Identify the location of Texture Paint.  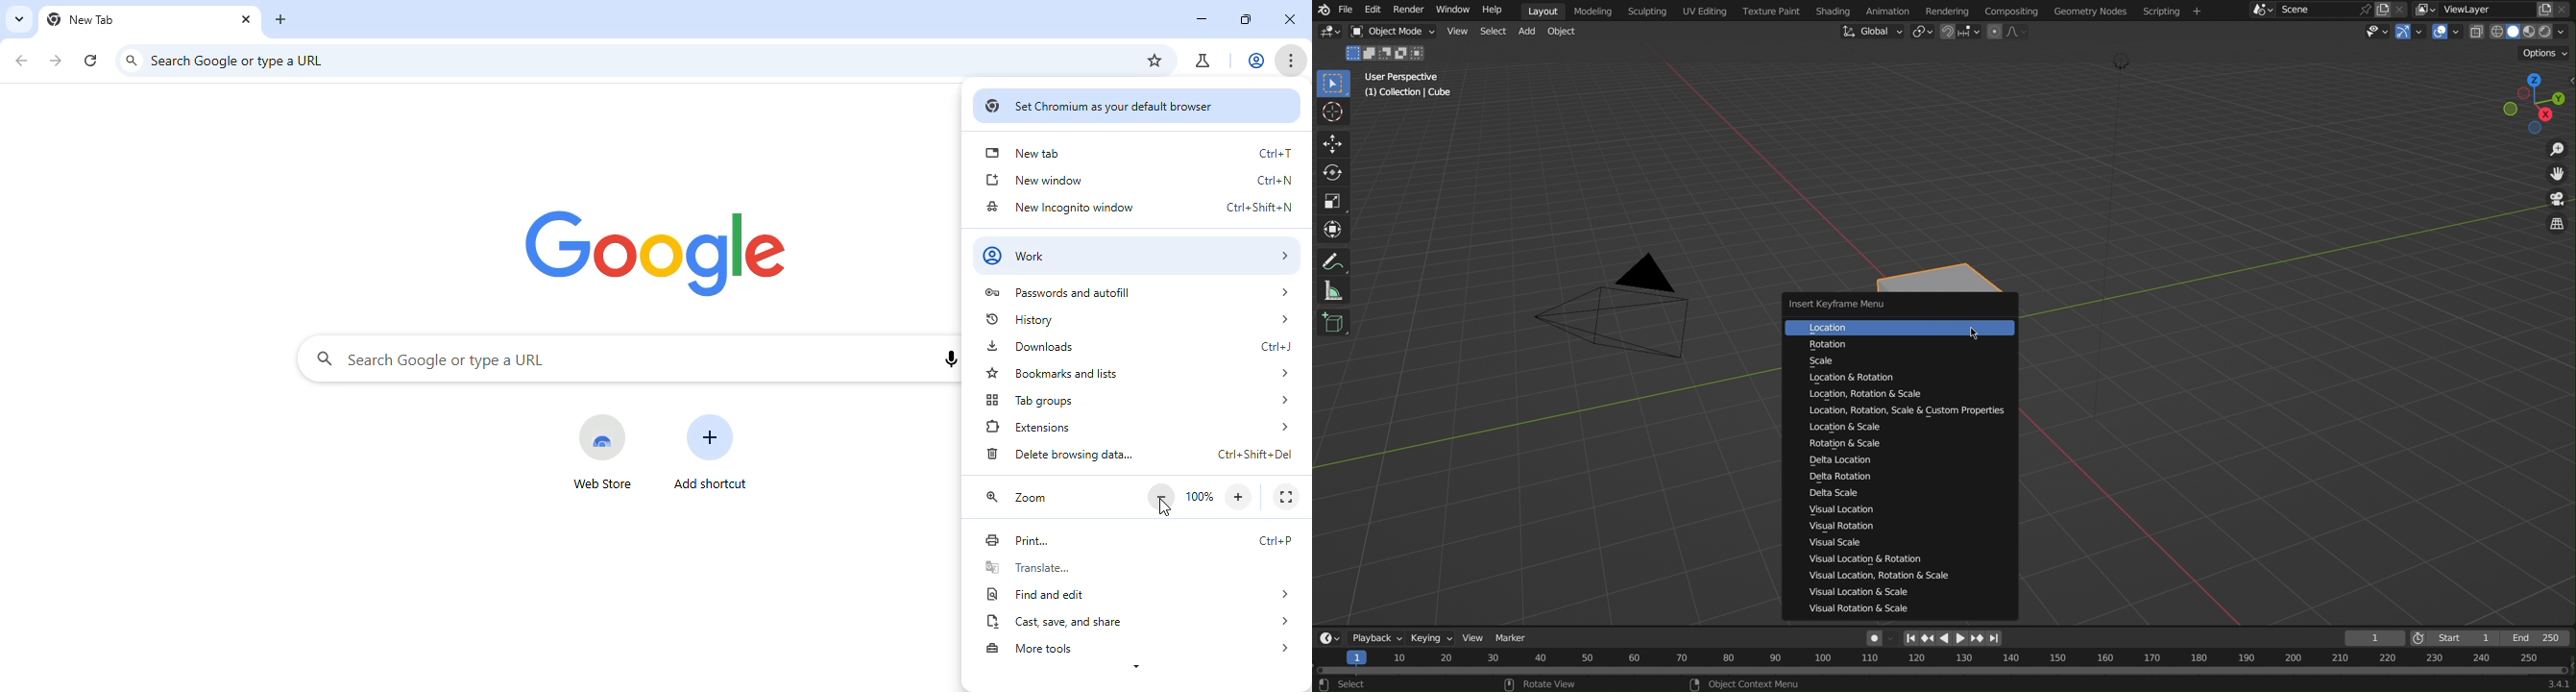
(1771, 11).